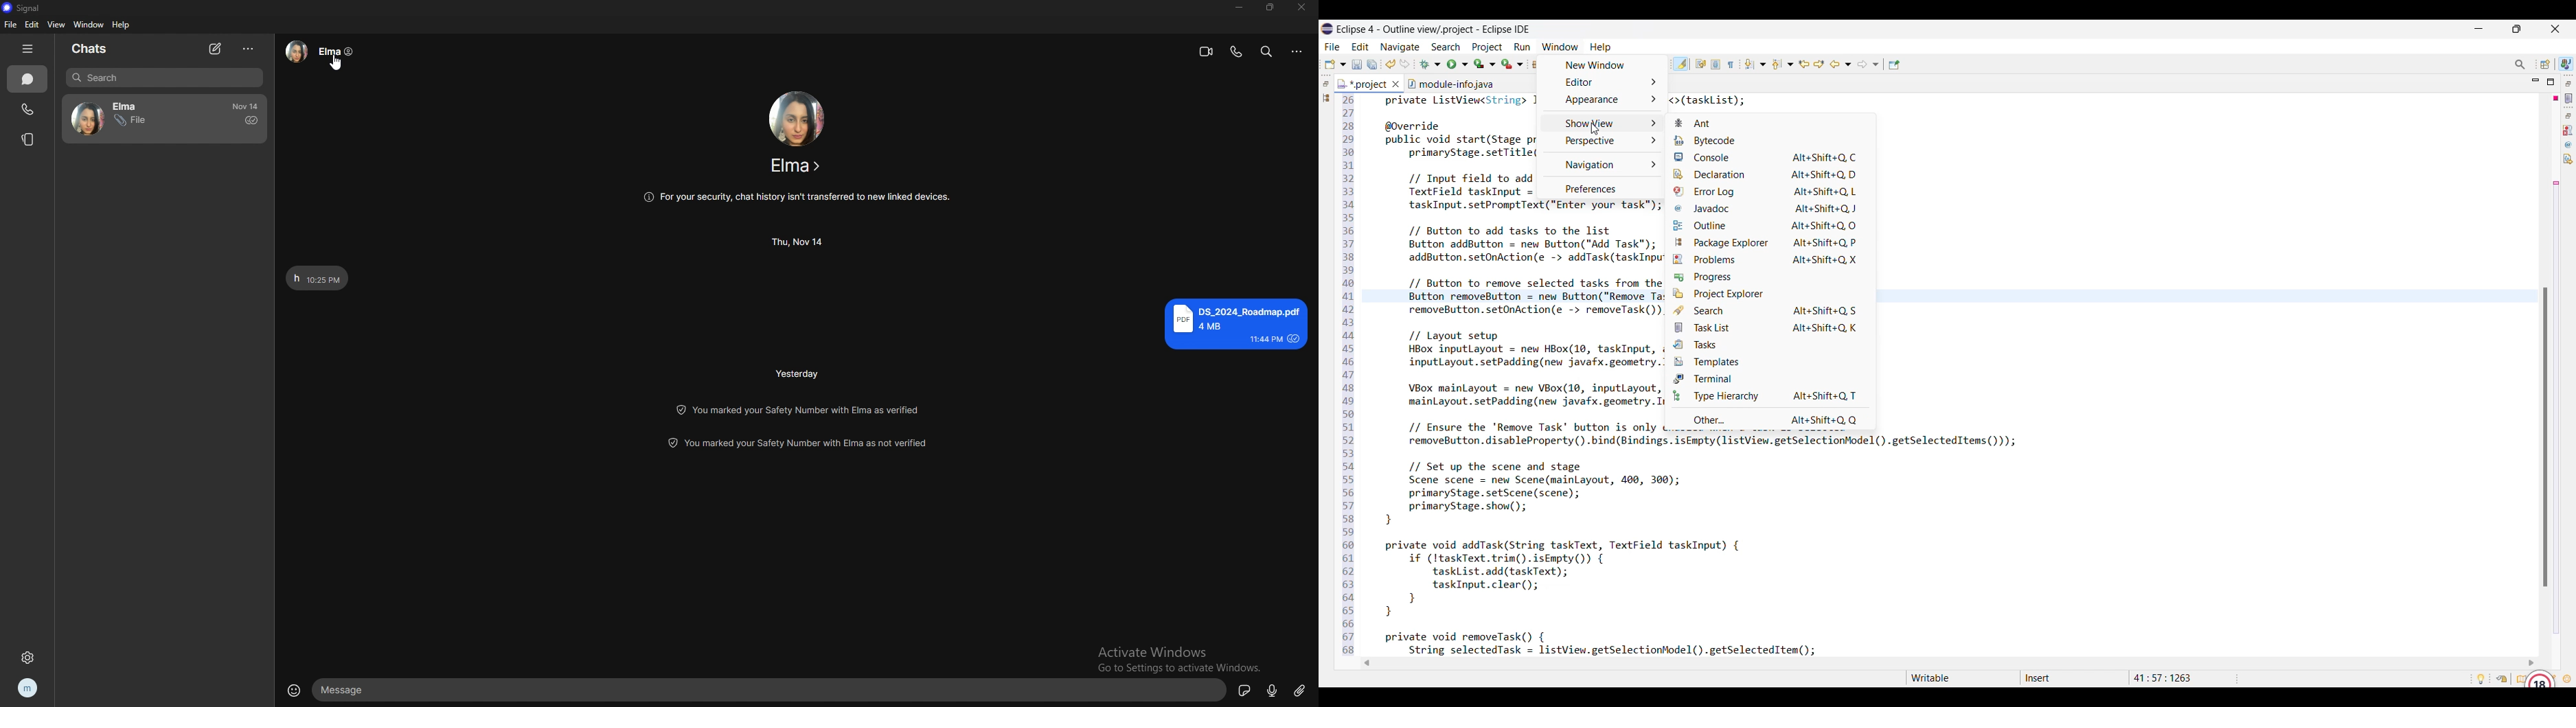 The image size is (2576, 728). I want to click on settings, so click(27, 658).